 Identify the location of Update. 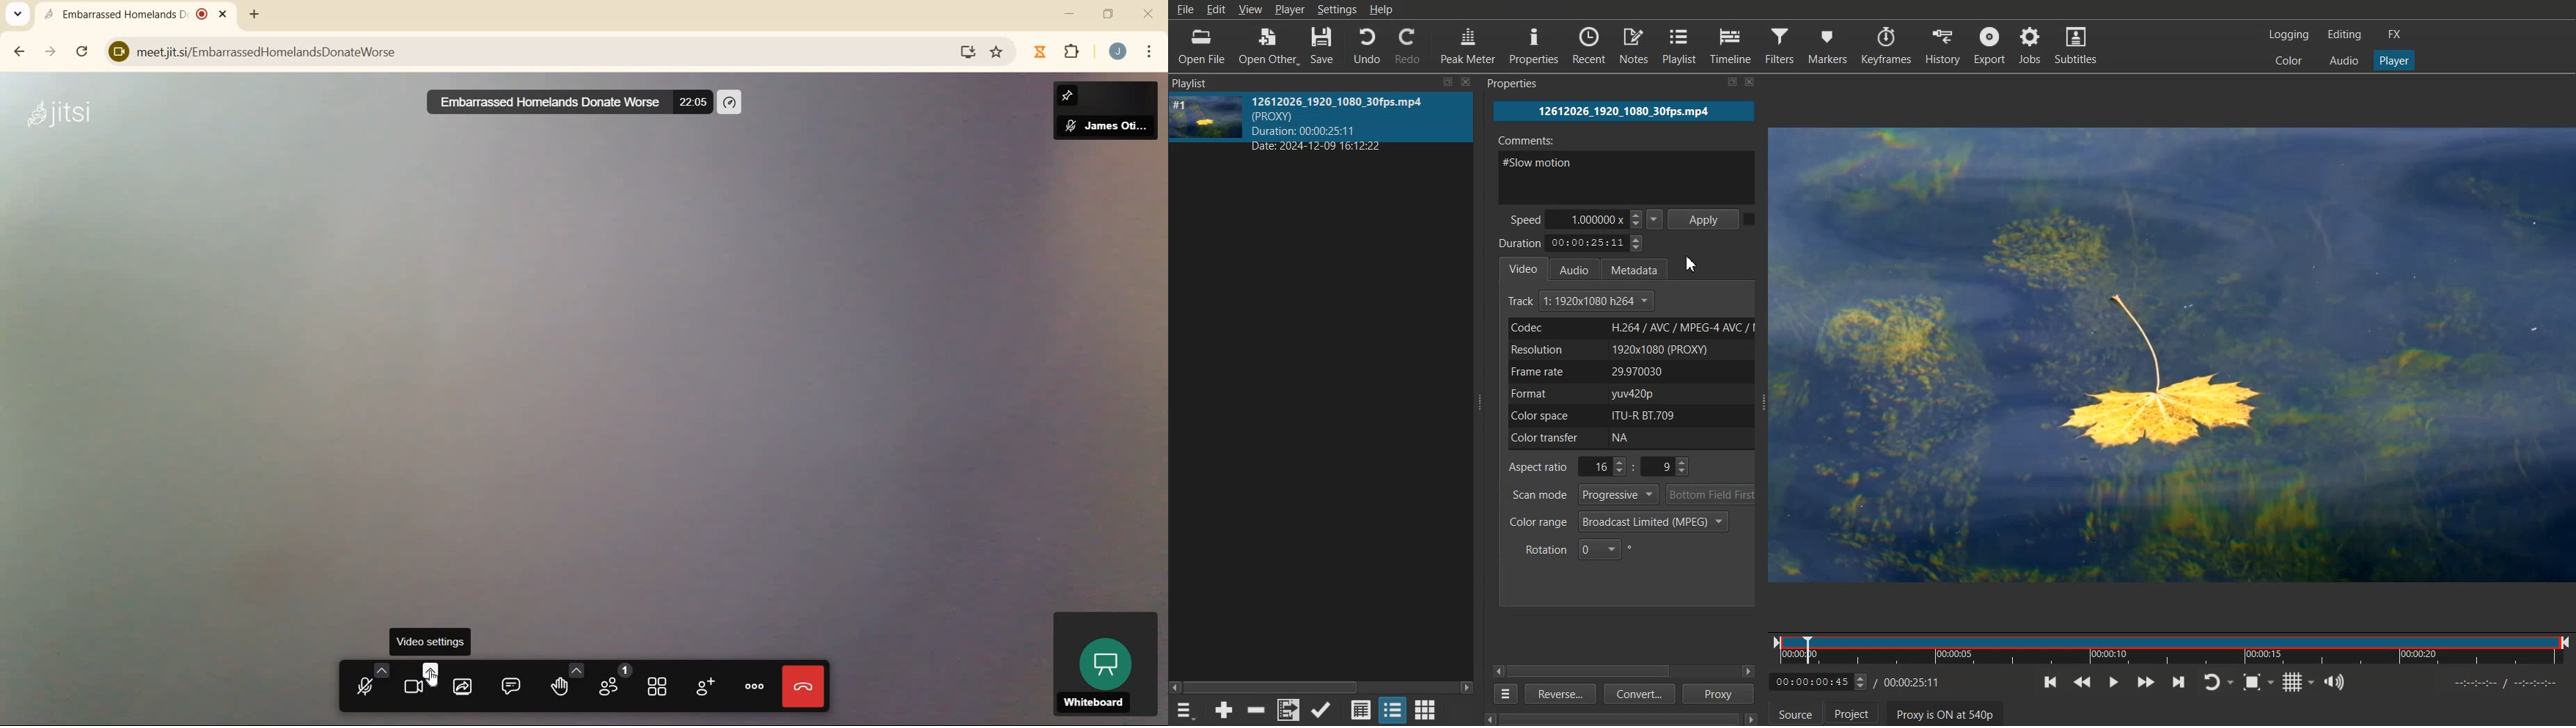
(1322, 710).